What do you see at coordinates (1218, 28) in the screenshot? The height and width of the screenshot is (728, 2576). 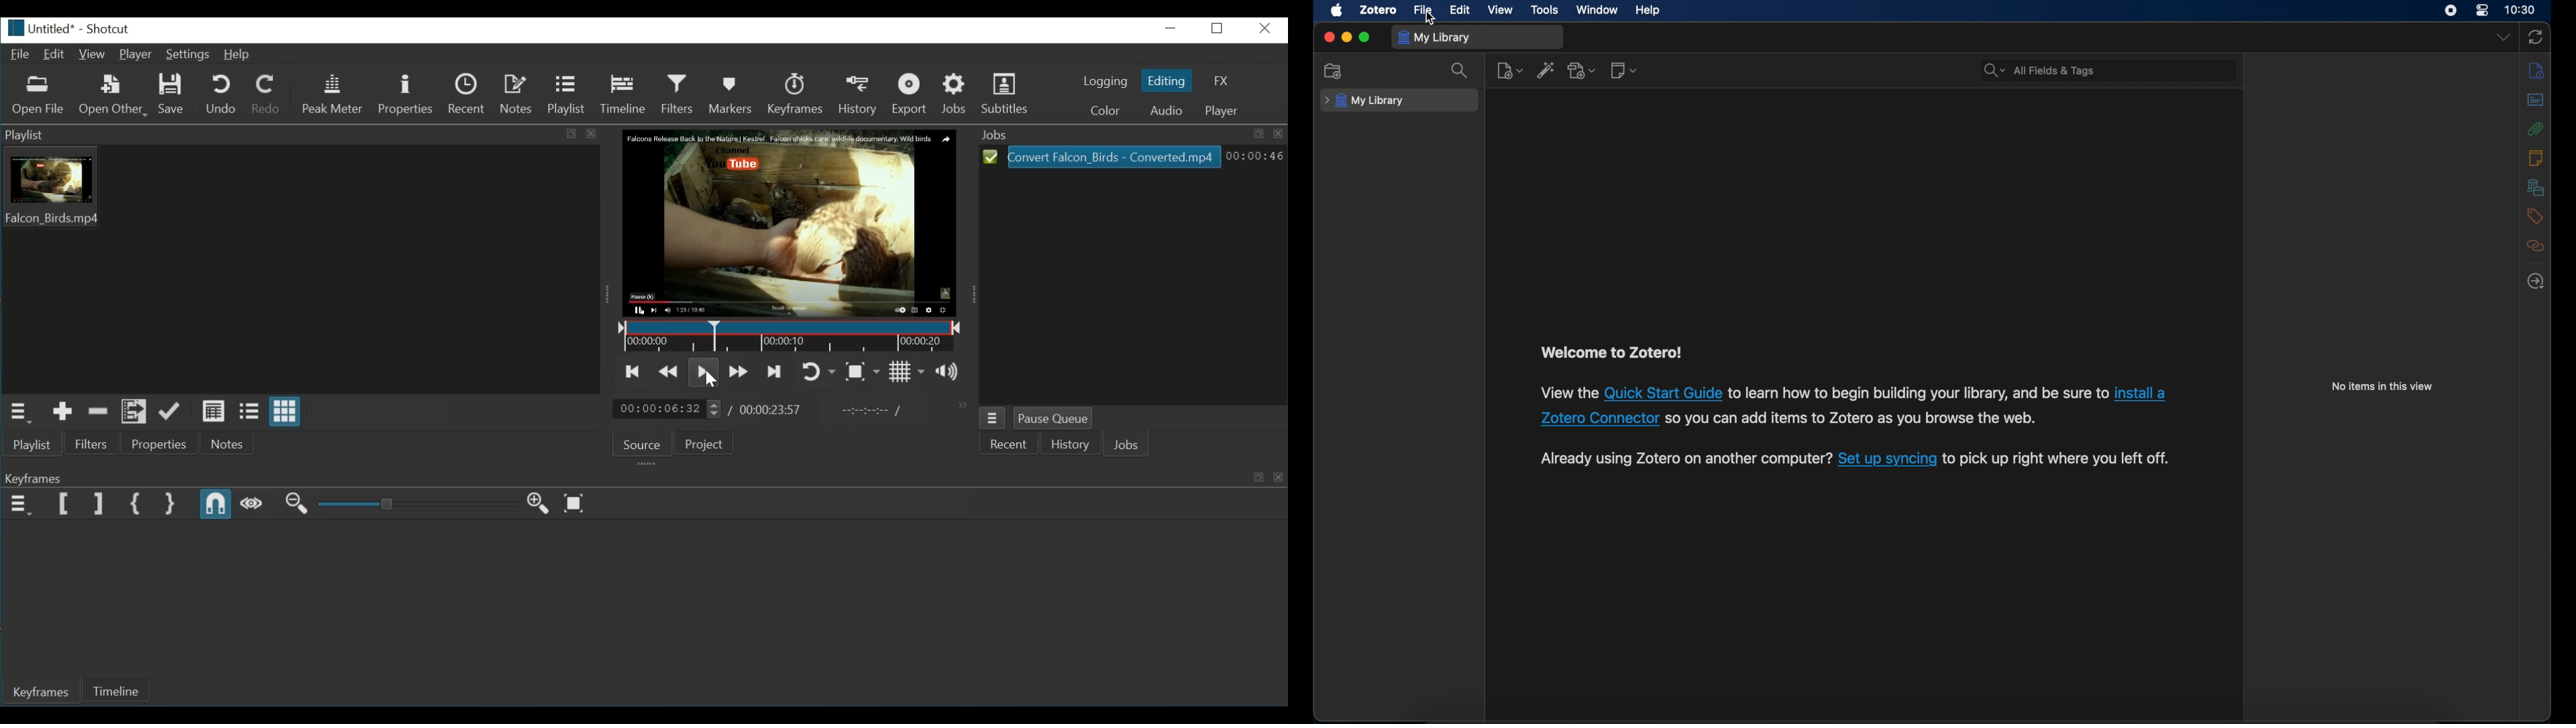 I see `maximize` at bounding box center [1218, 28].